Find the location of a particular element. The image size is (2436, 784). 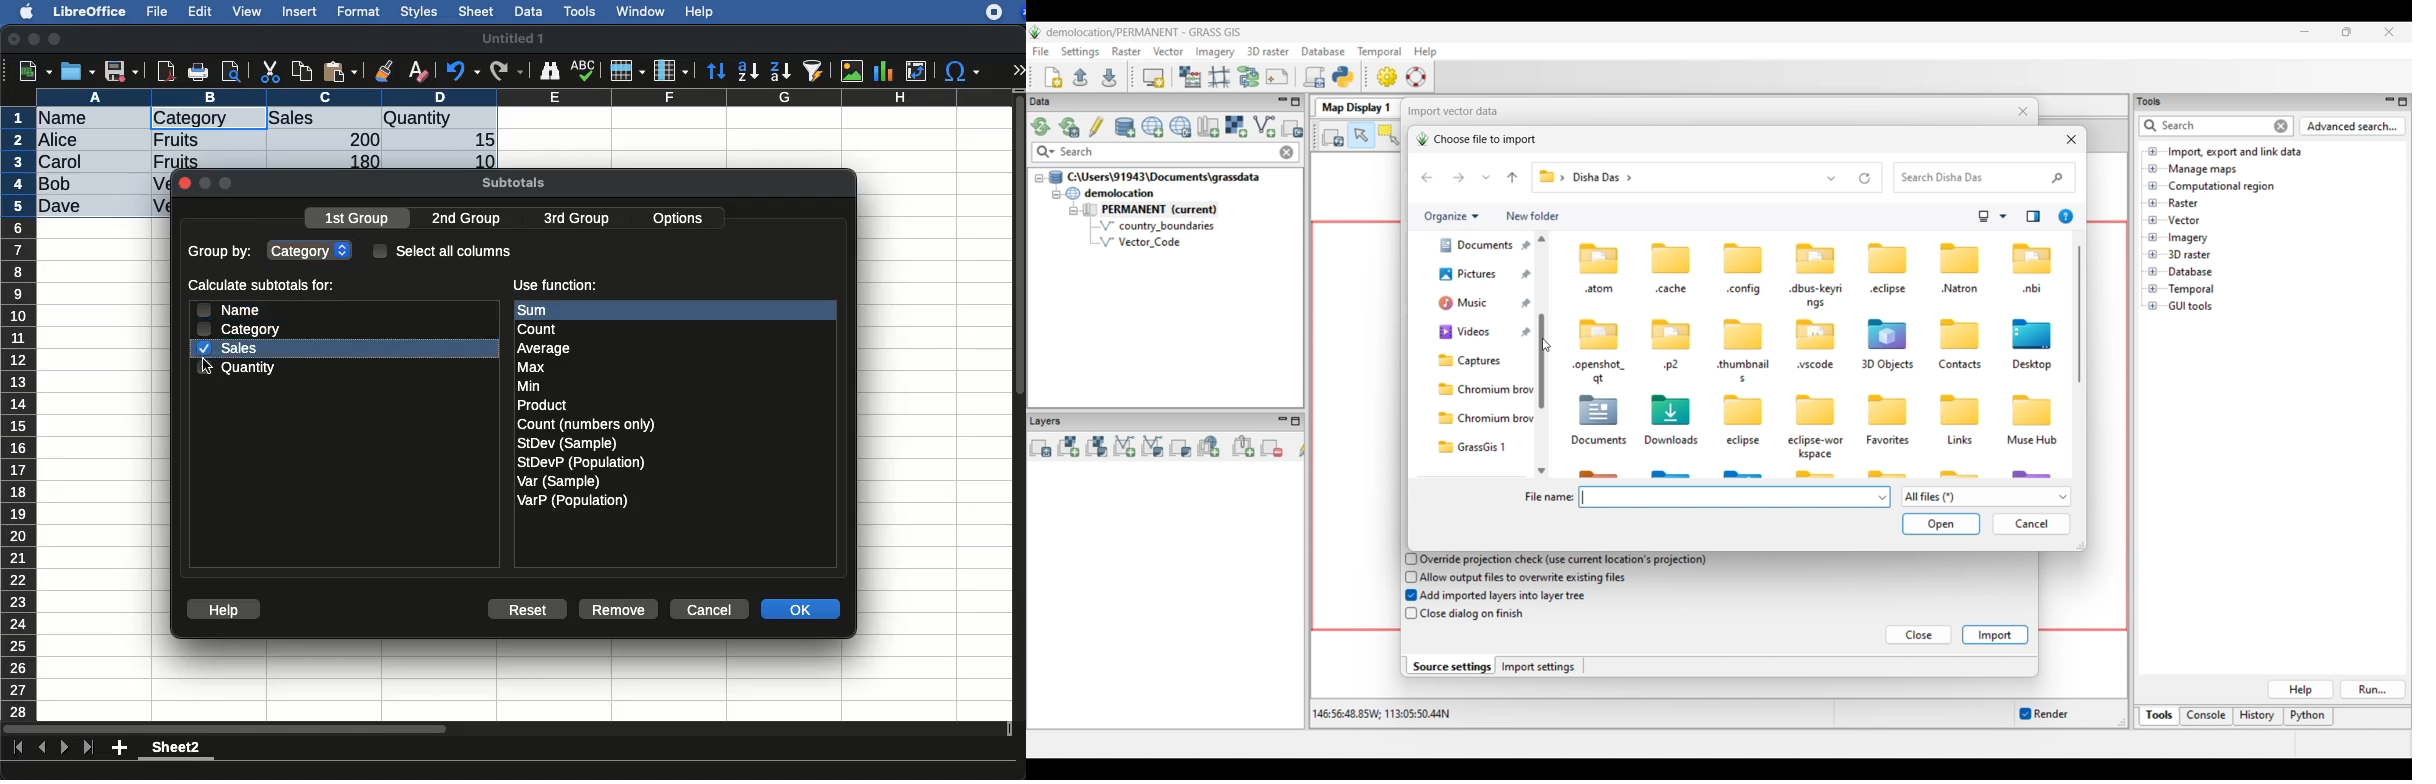

first sheet is located at coordinates (20, 748).